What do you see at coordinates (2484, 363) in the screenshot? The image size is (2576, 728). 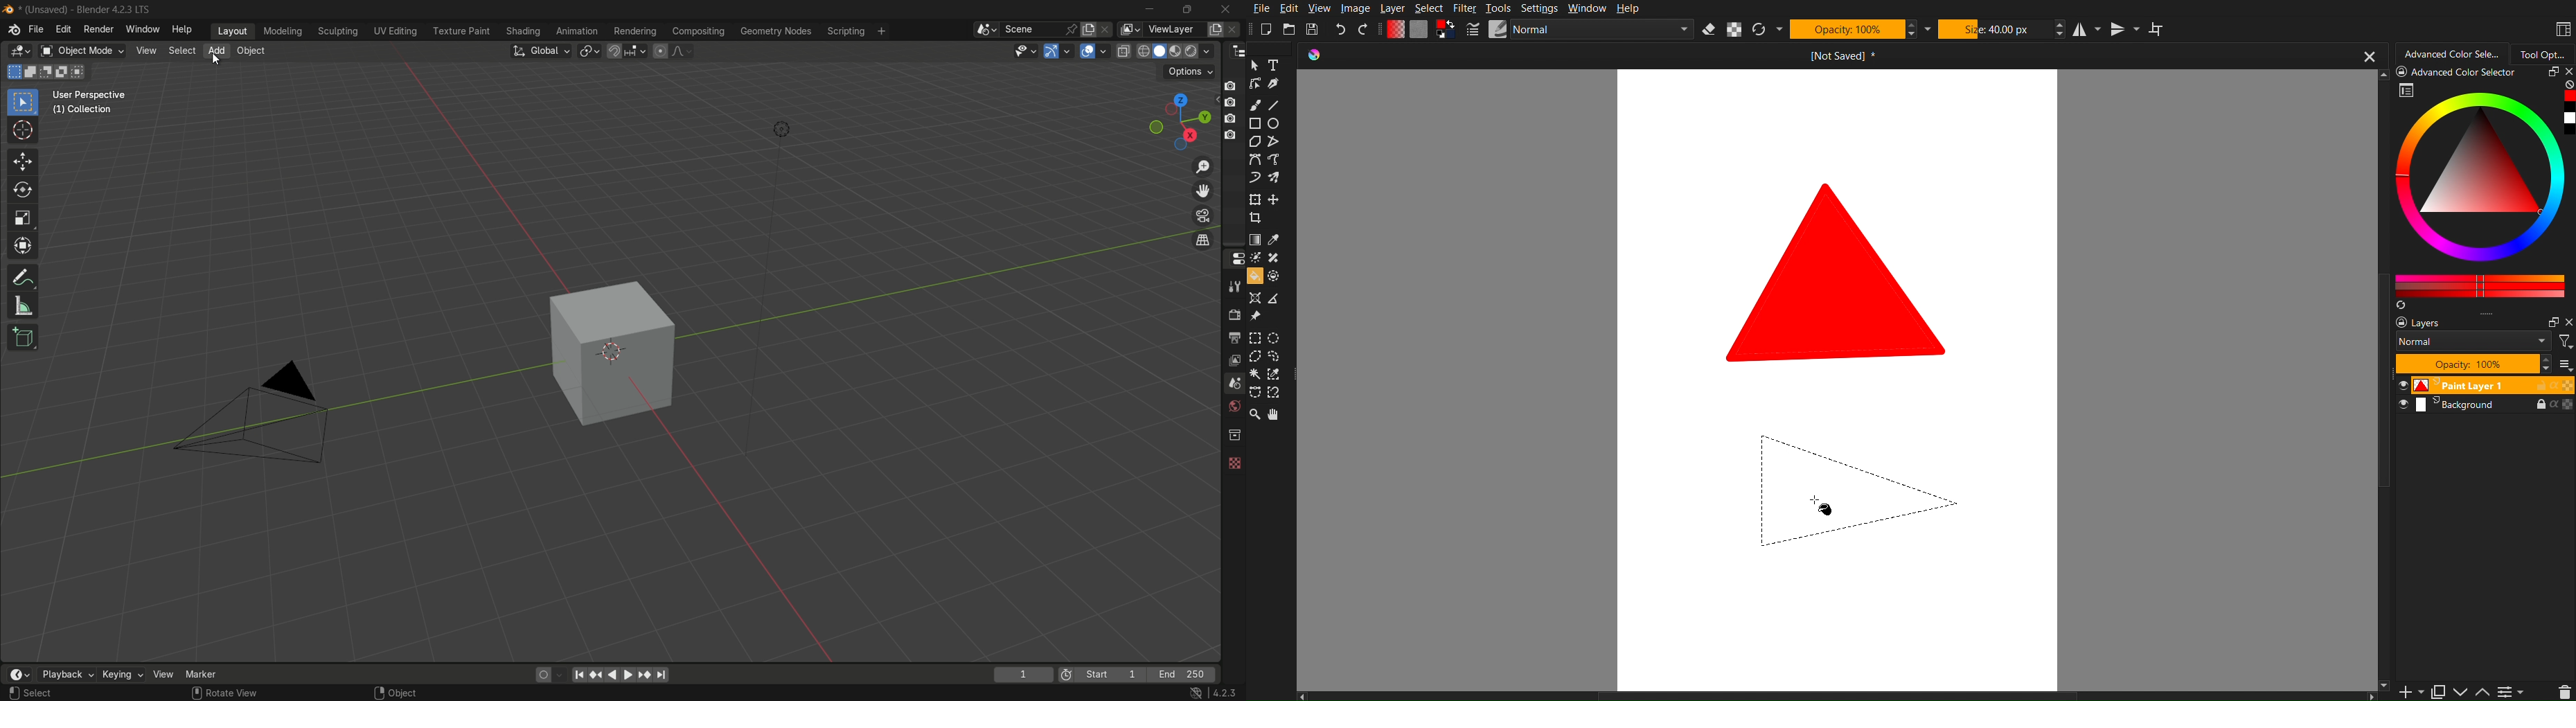 I see `Layers Controls` at bounding box center [2484, 363].